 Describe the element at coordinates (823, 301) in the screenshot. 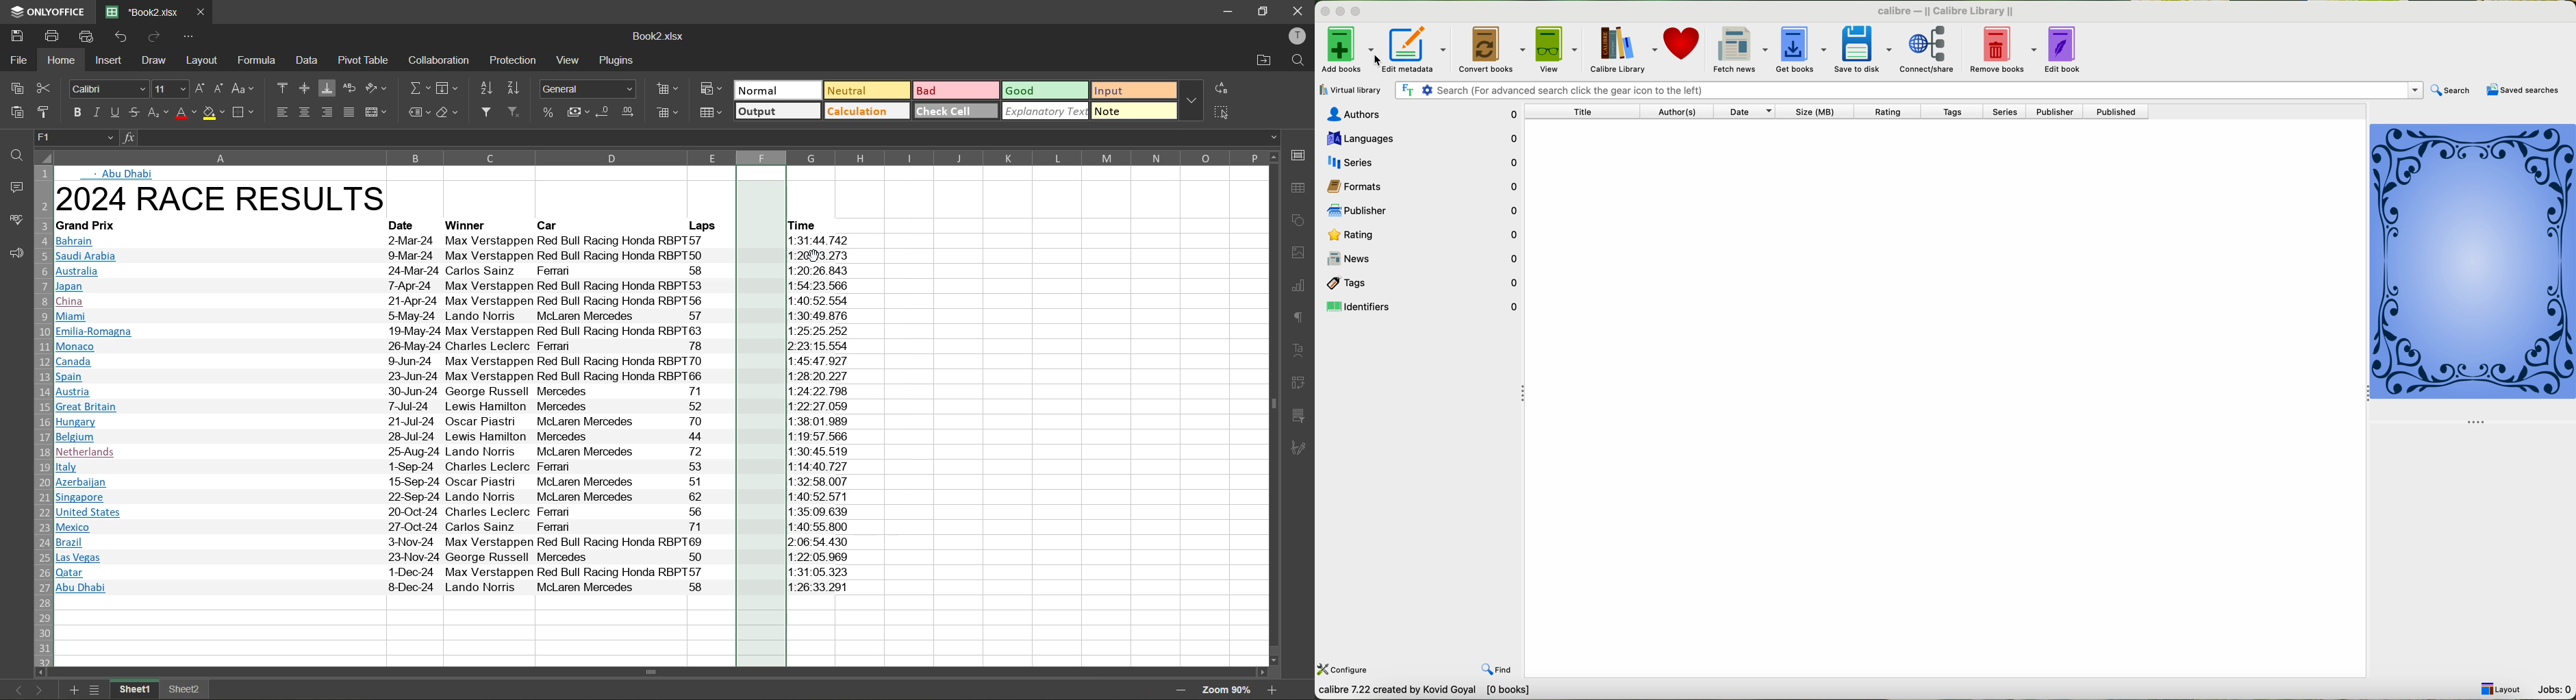

I see `11:40:52.554` at that location.